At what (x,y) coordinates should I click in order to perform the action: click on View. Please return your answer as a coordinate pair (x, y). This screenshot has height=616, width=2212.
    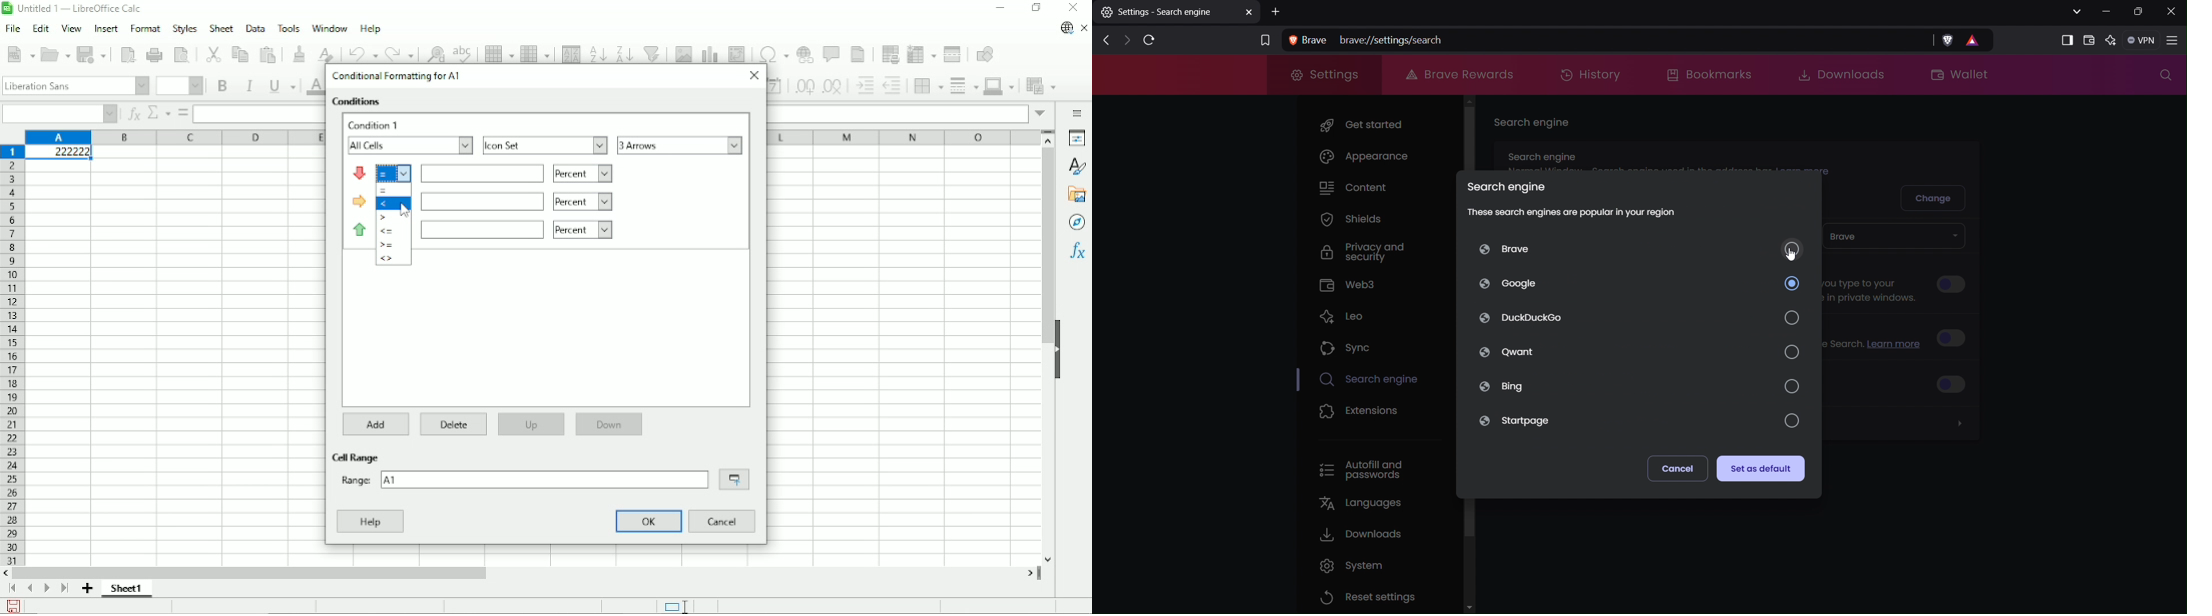
    Looking at the image, I should click on (71, 28).